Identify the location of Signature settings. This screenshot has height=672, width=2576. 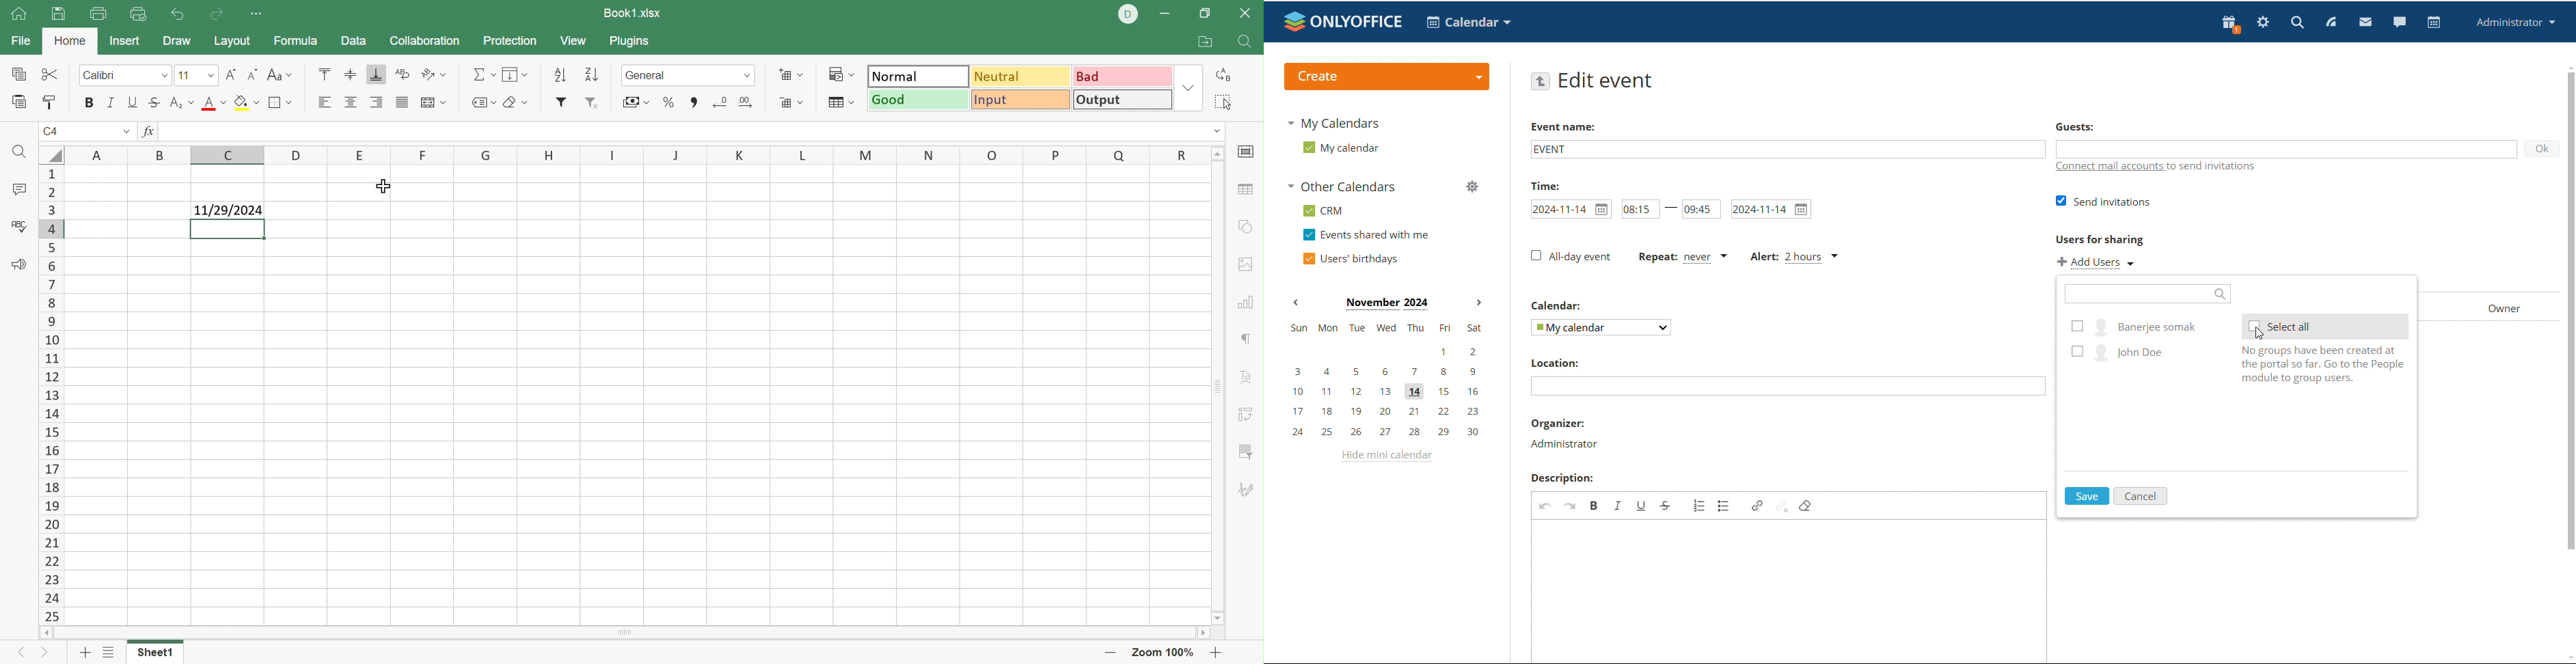
(1249, 490).